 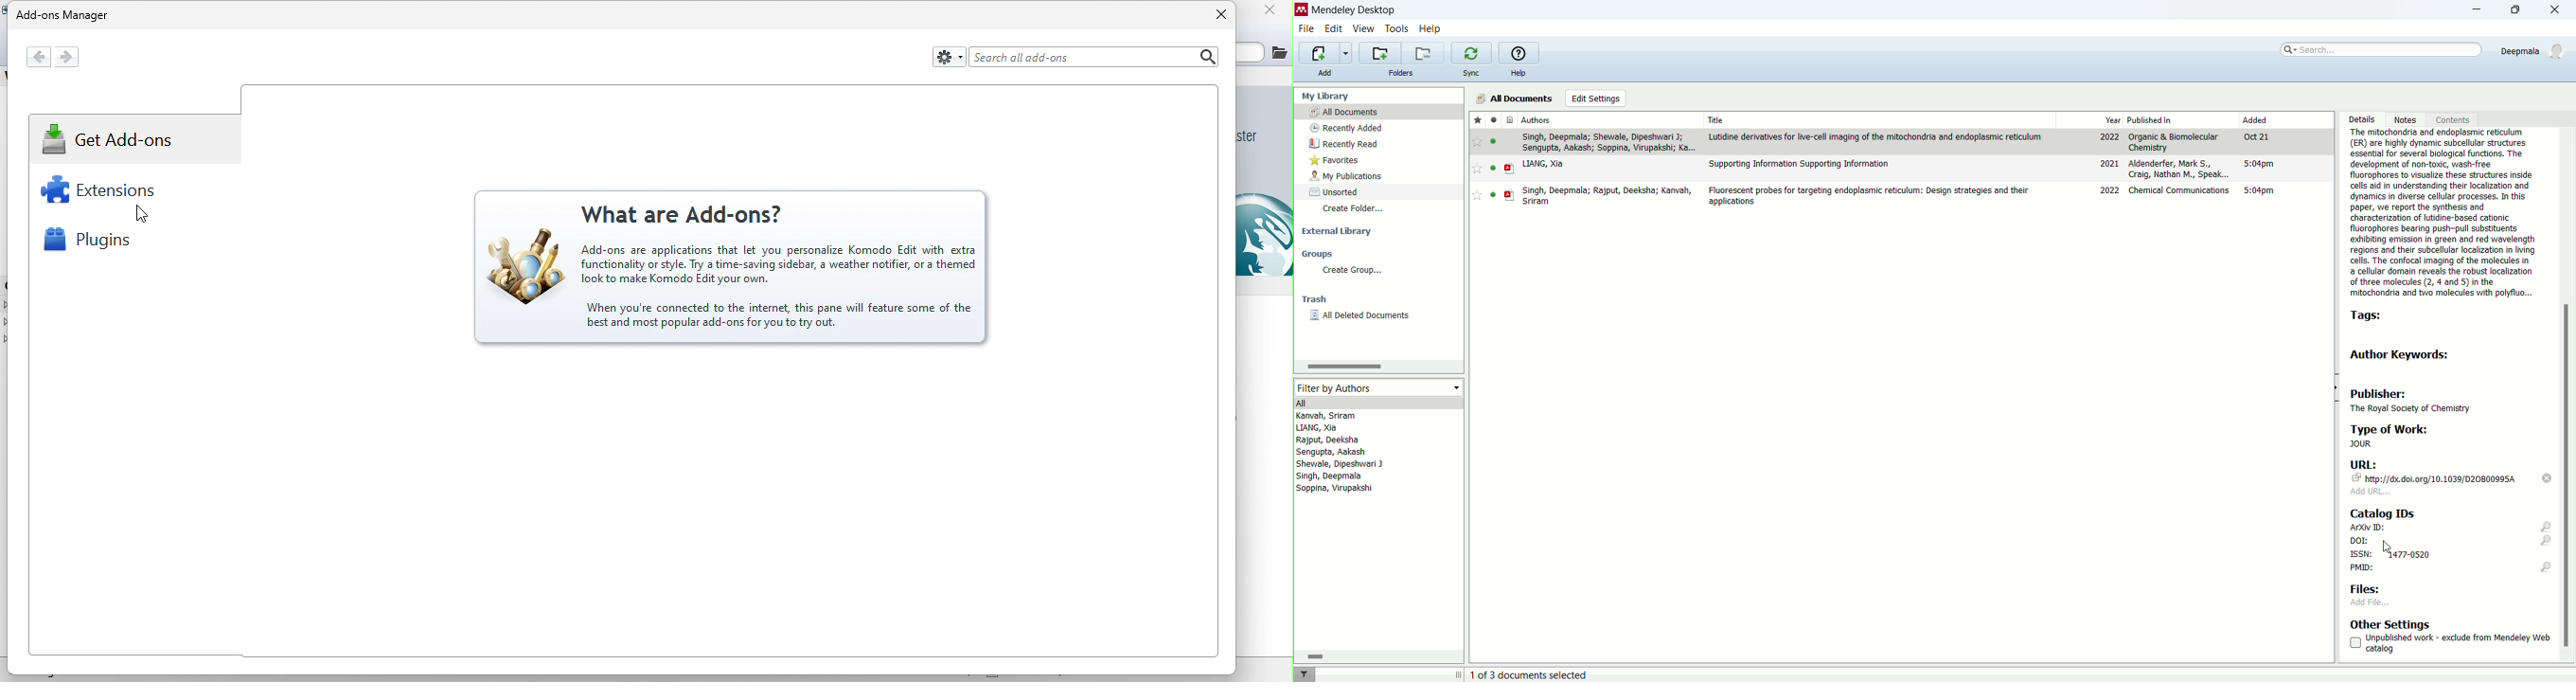 I want to click on 2021, so click(x=2109, y=163).